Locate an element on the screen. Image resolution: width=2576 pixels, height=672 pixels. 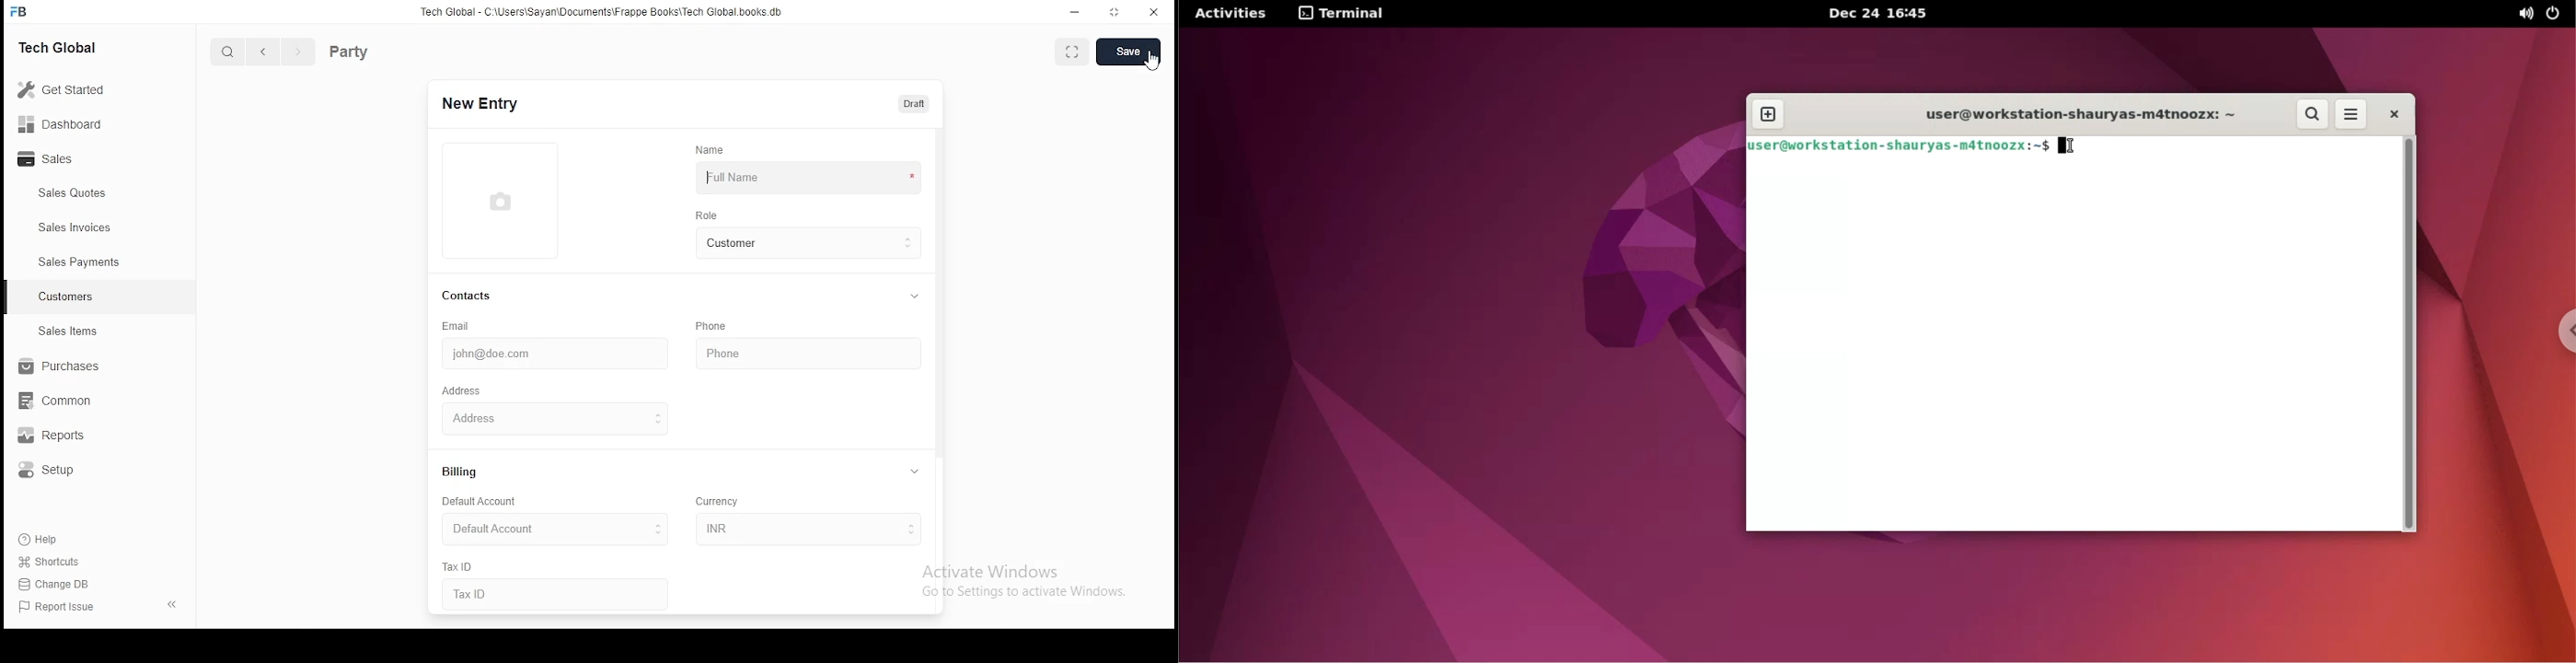
phone is located at coordinates (749, 350).